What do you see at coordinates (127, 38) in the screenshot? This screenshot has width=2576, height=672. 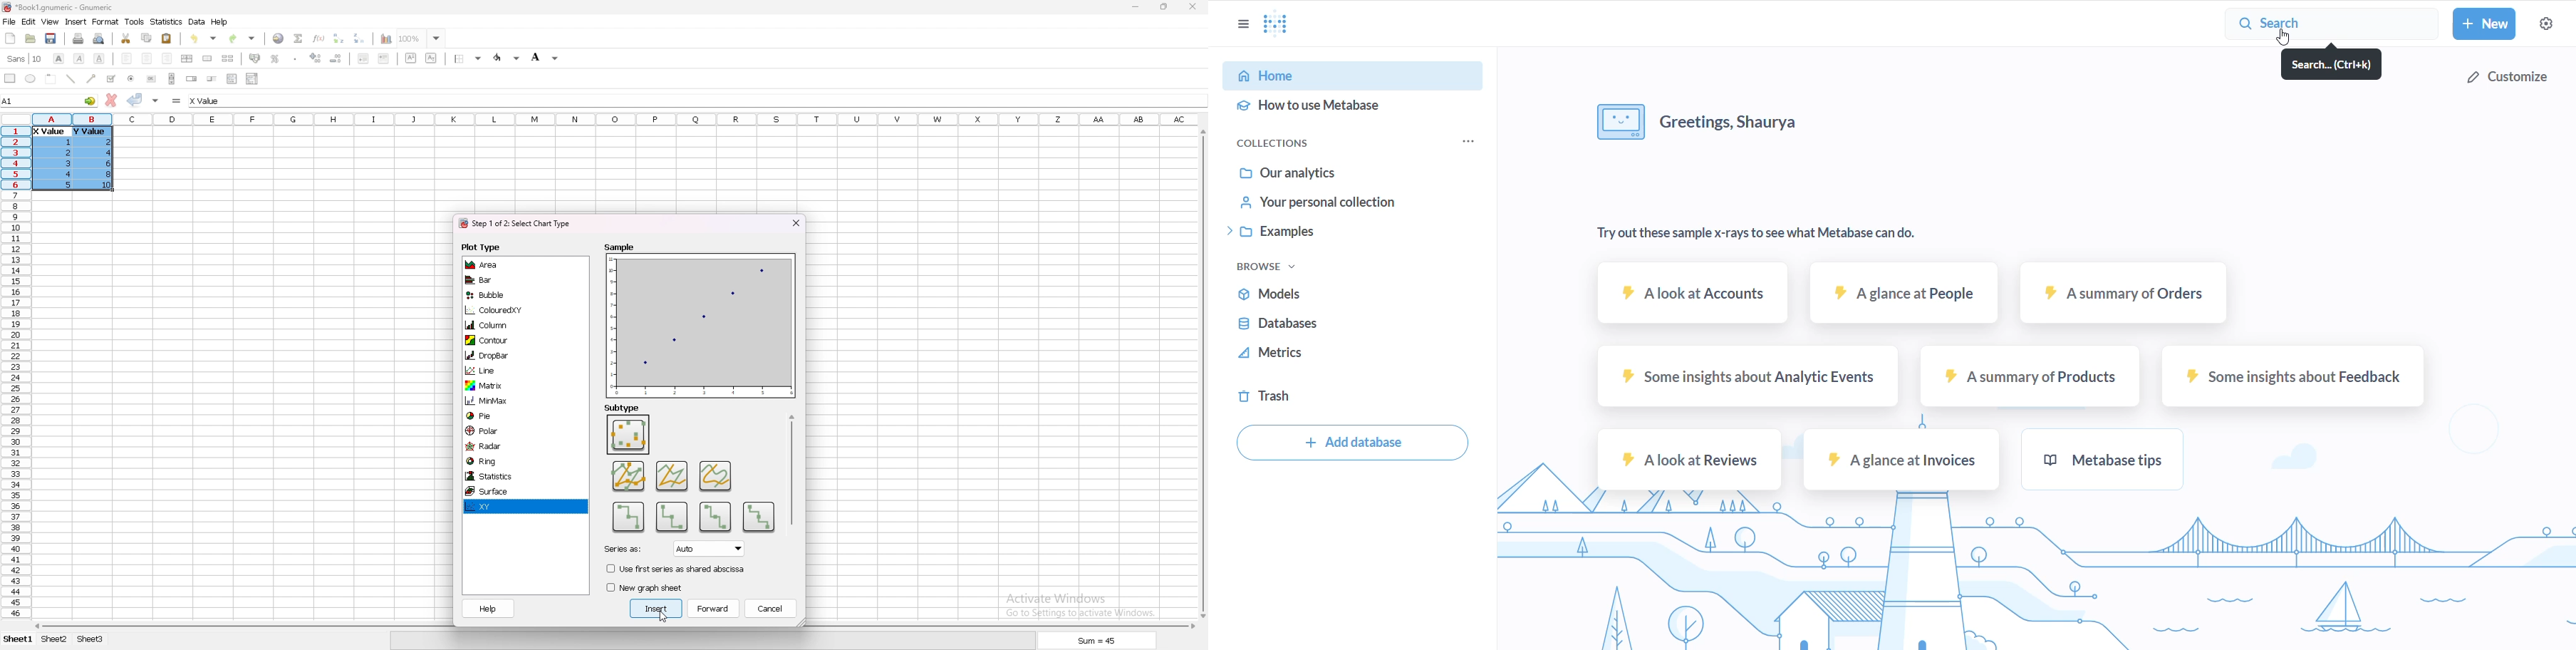 I see `cut` at bounding box center [127, 38].